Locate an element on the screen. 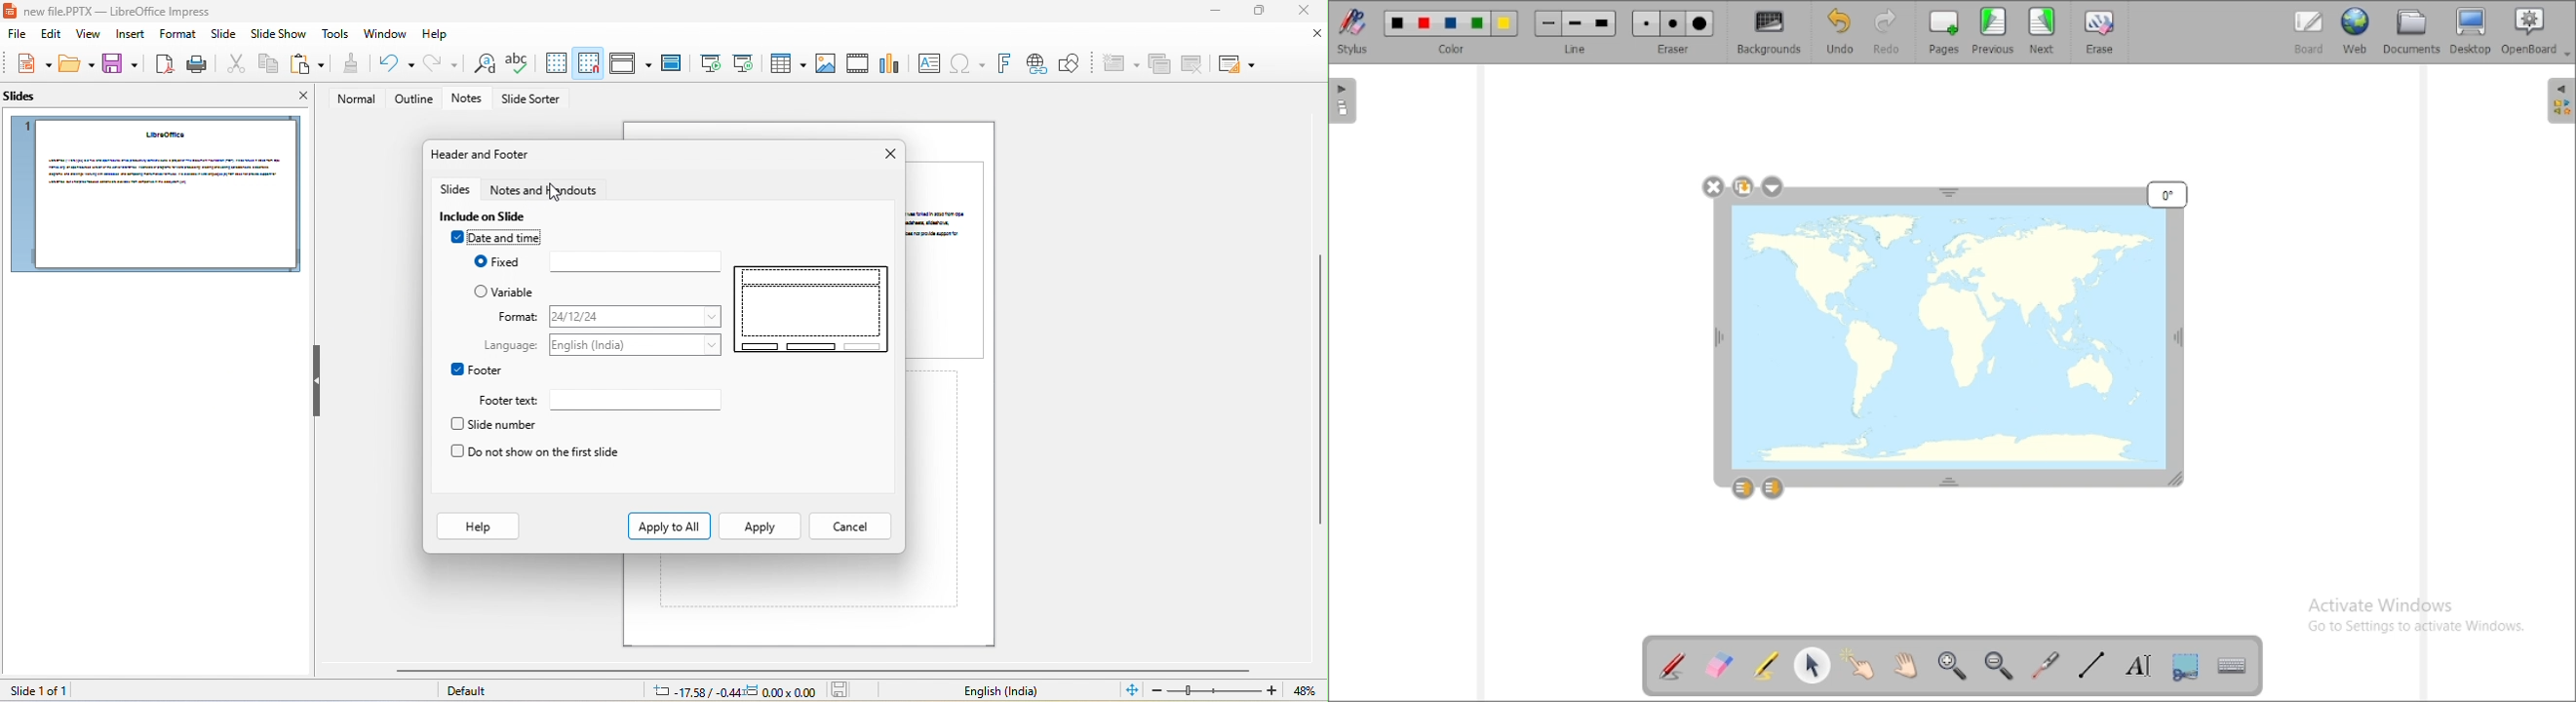  window is located at coordinates (386, 34).